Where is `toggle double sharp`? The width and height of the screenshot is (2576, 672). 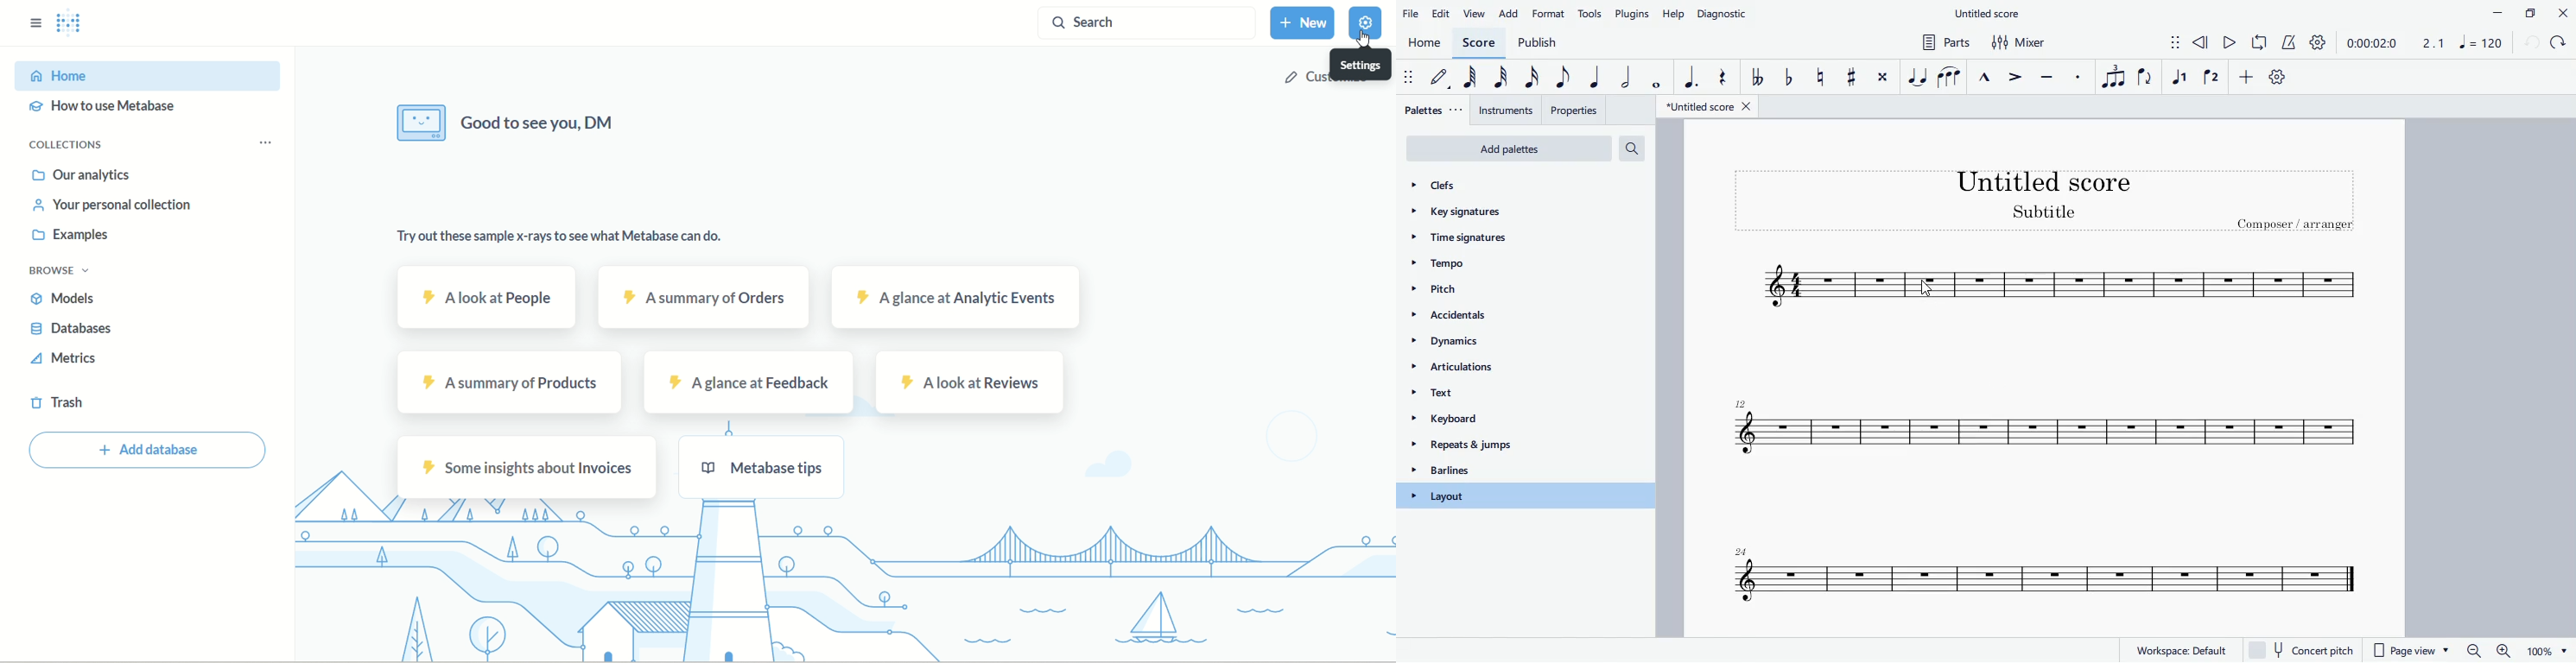 toggle double sharp is located at coordinates (1882, 80).